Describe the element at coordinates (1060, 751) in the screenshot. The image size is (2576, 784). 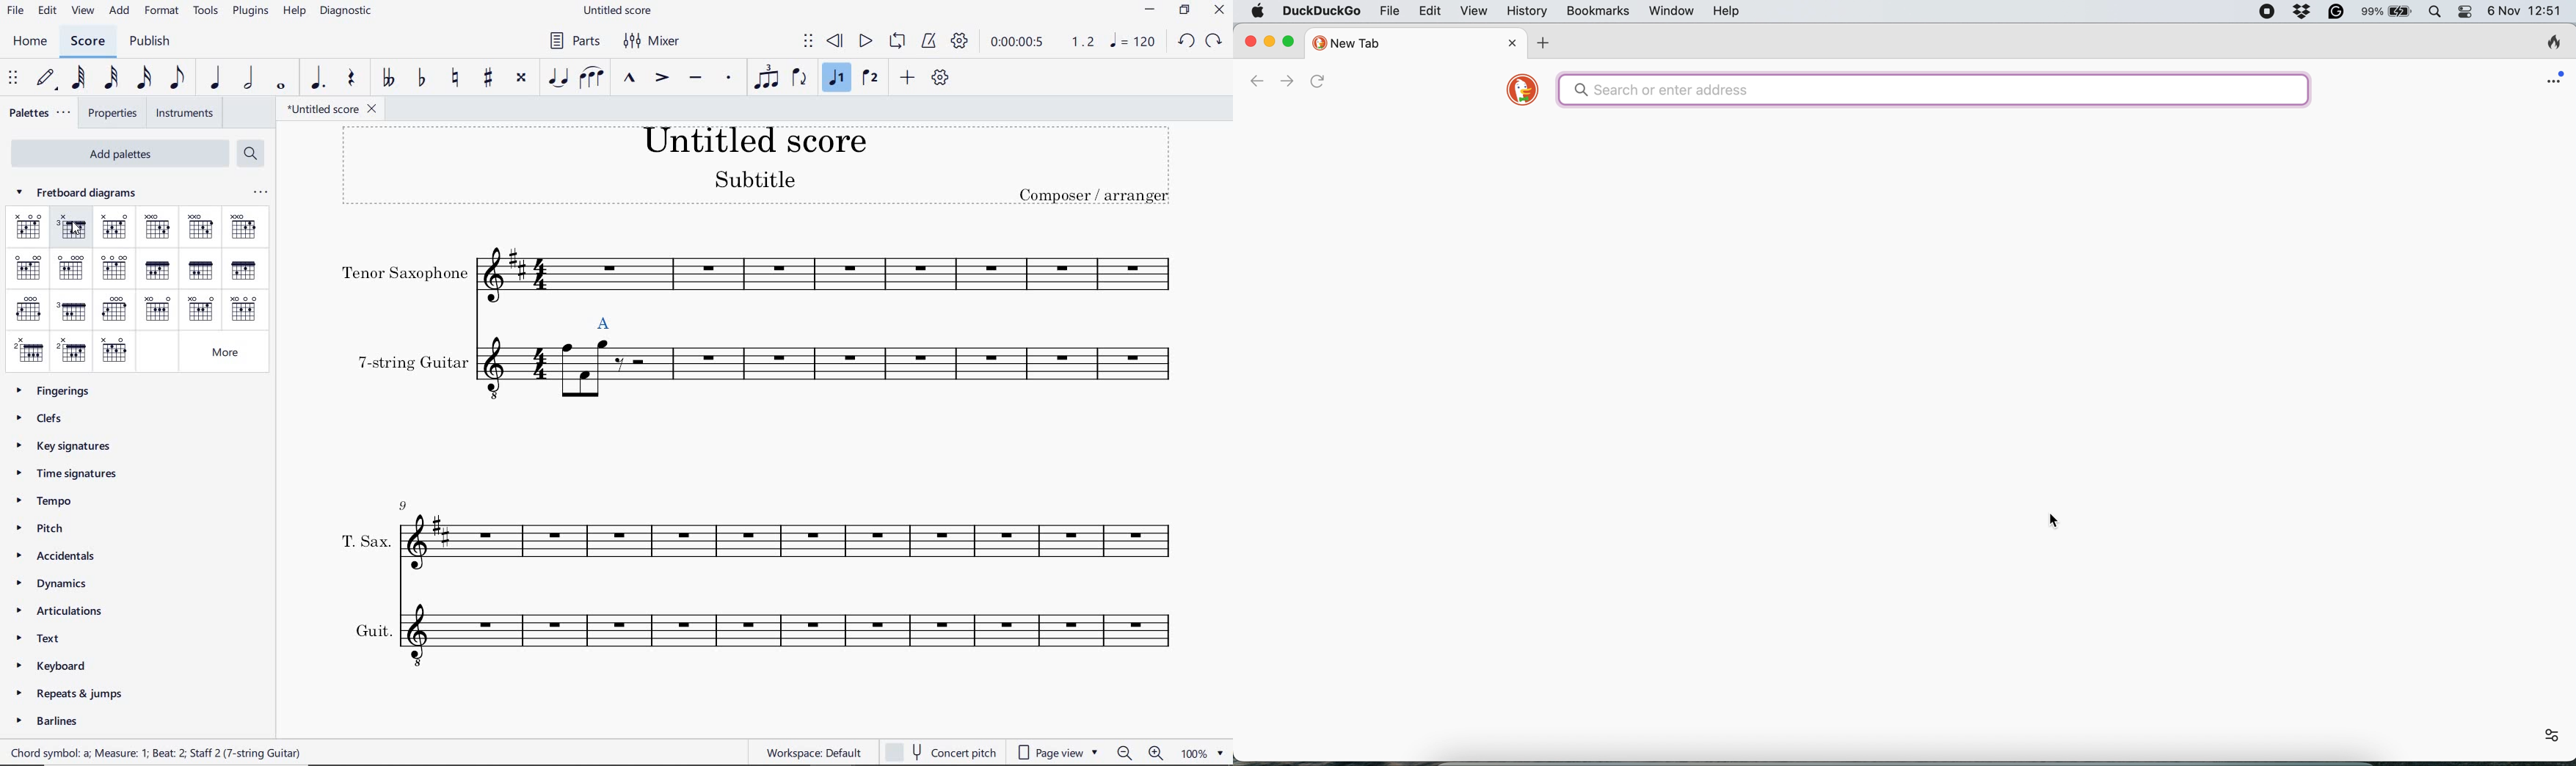
I see `PAGE VIEW` at that location.